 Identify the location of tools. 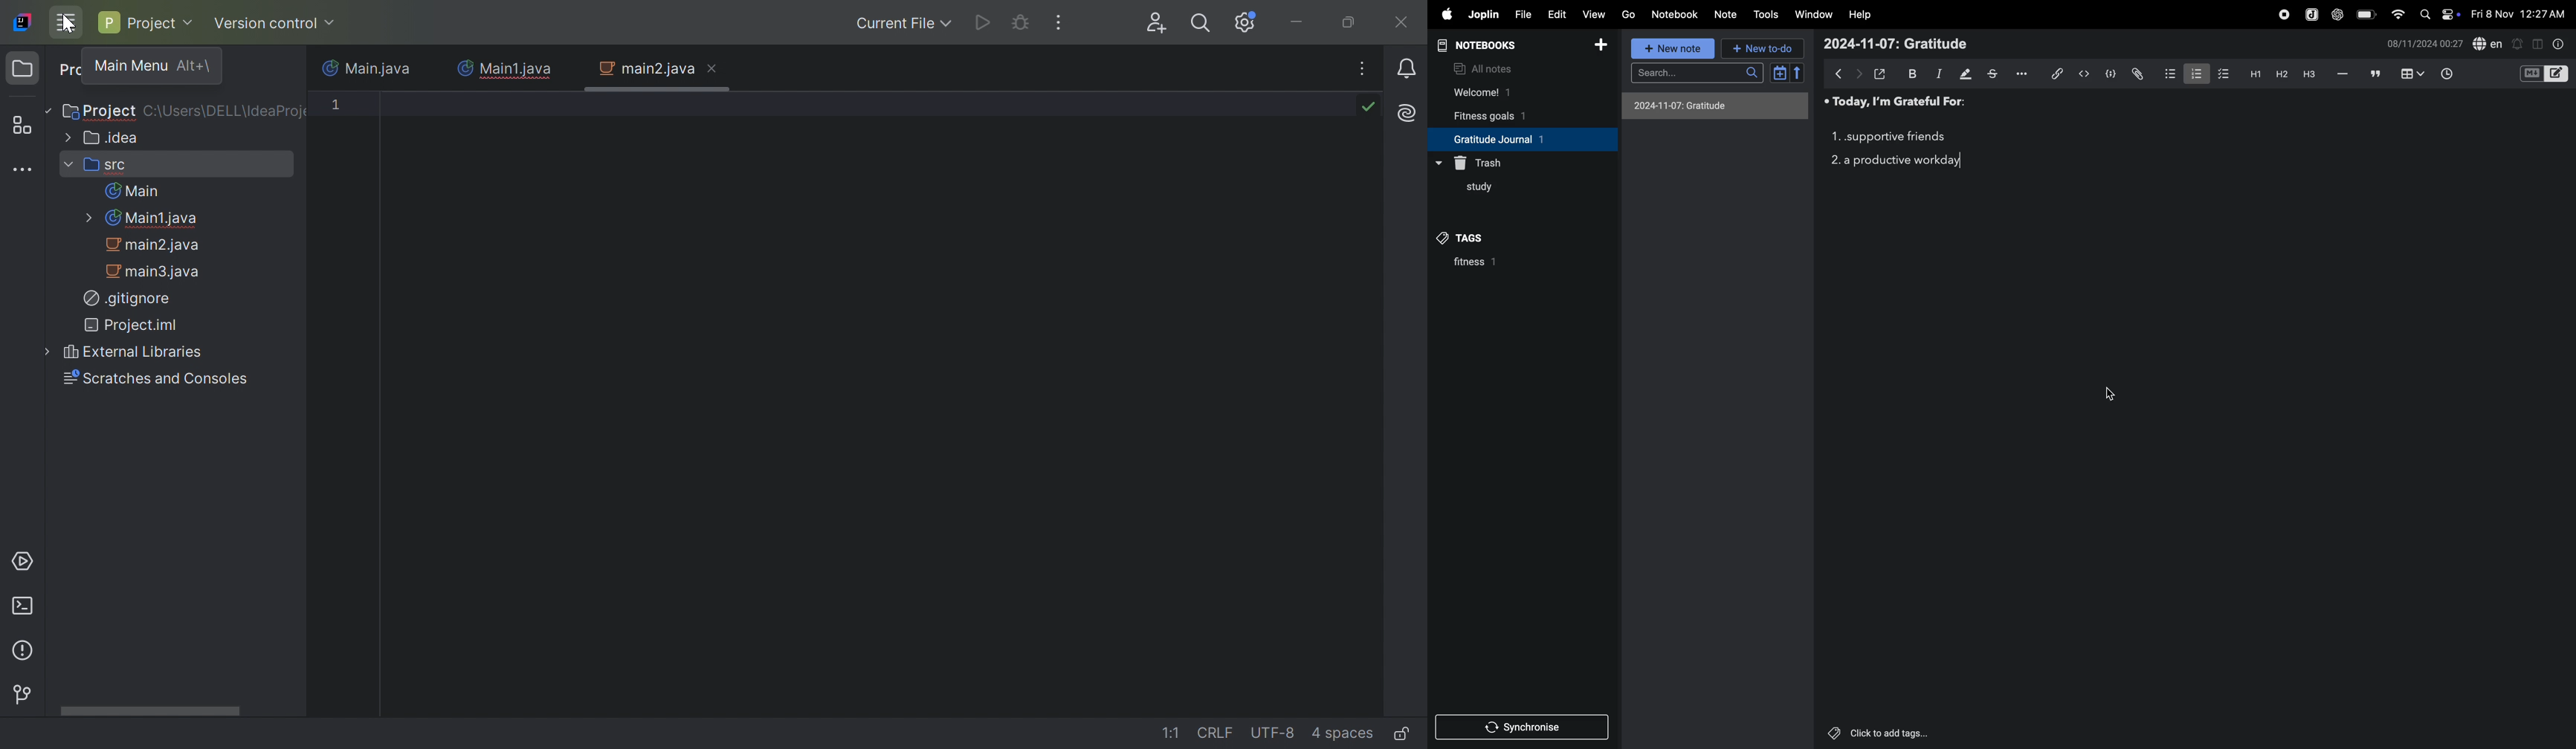
(1766, 15).